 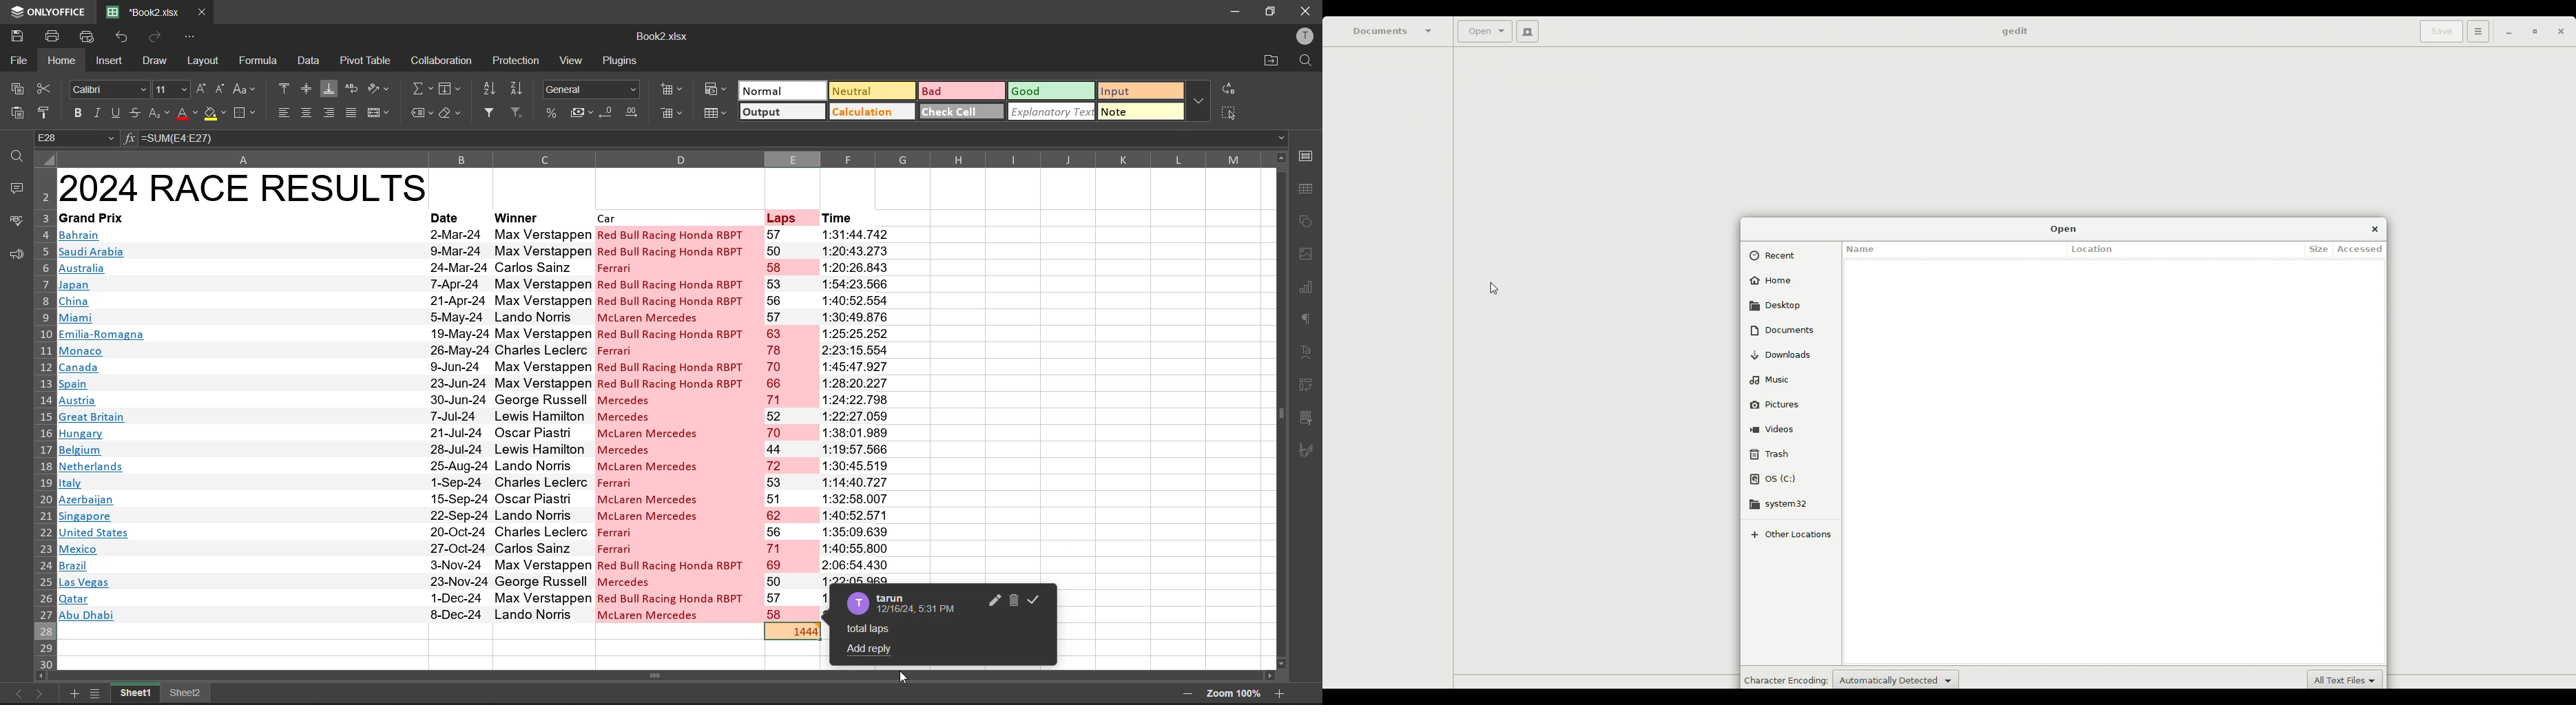 What do you see at coordinates (857, 400) in the screenshot?
I see `time` at bounding box center [857, 400].